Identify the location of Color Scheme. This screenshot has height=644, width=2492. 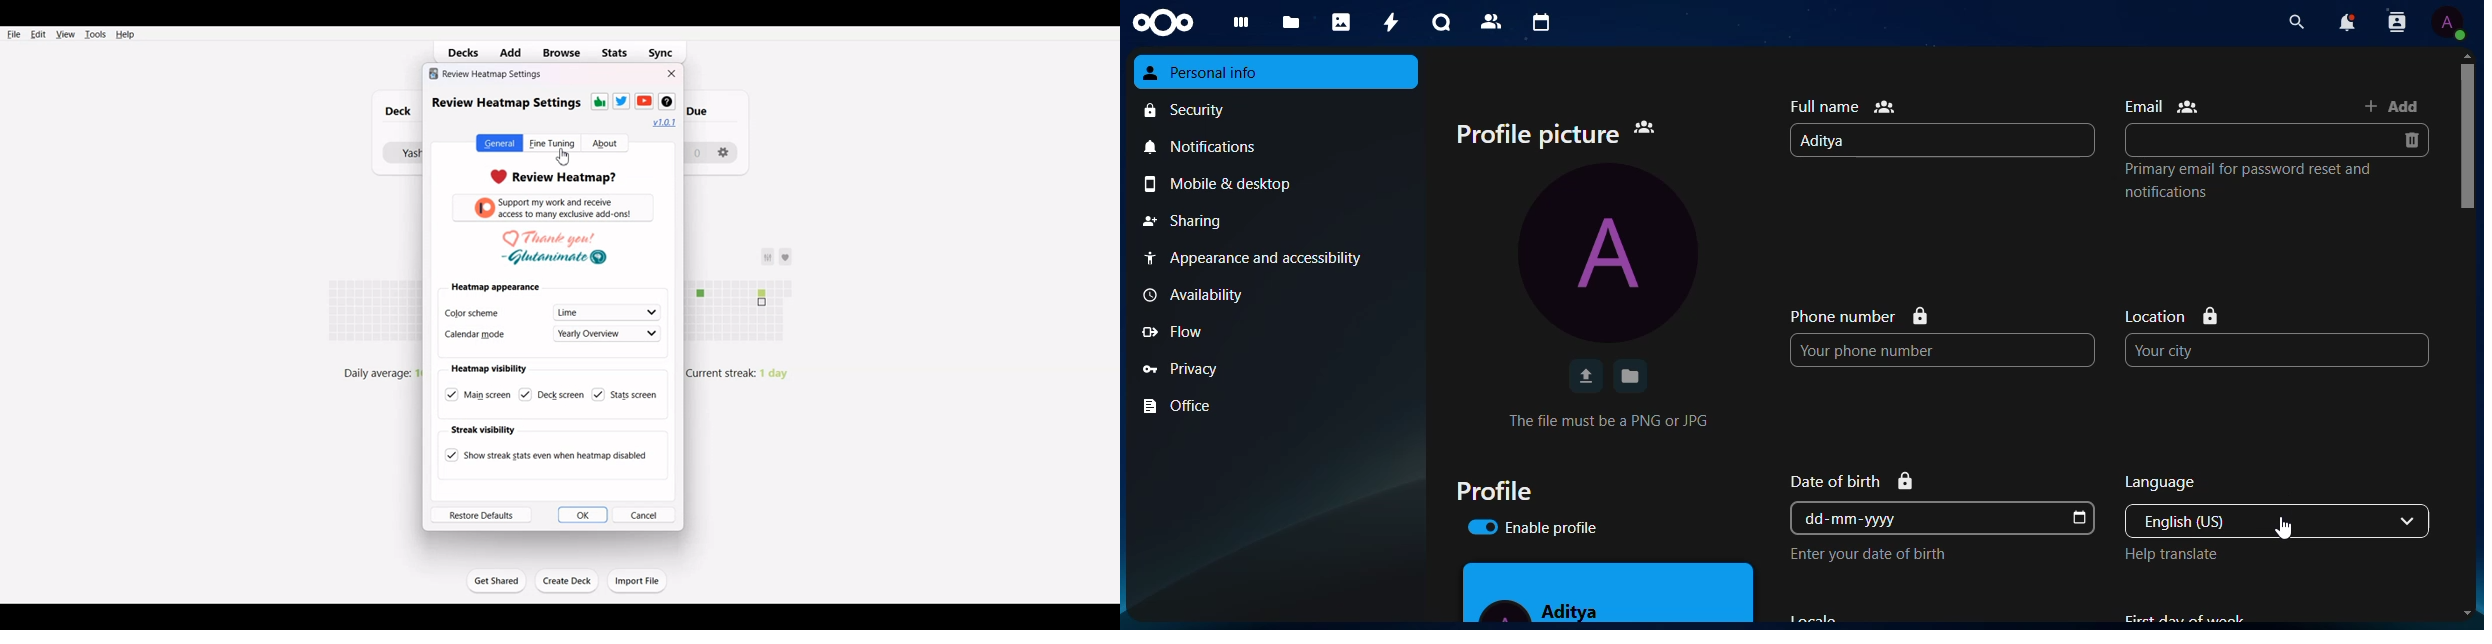
(489, 312).